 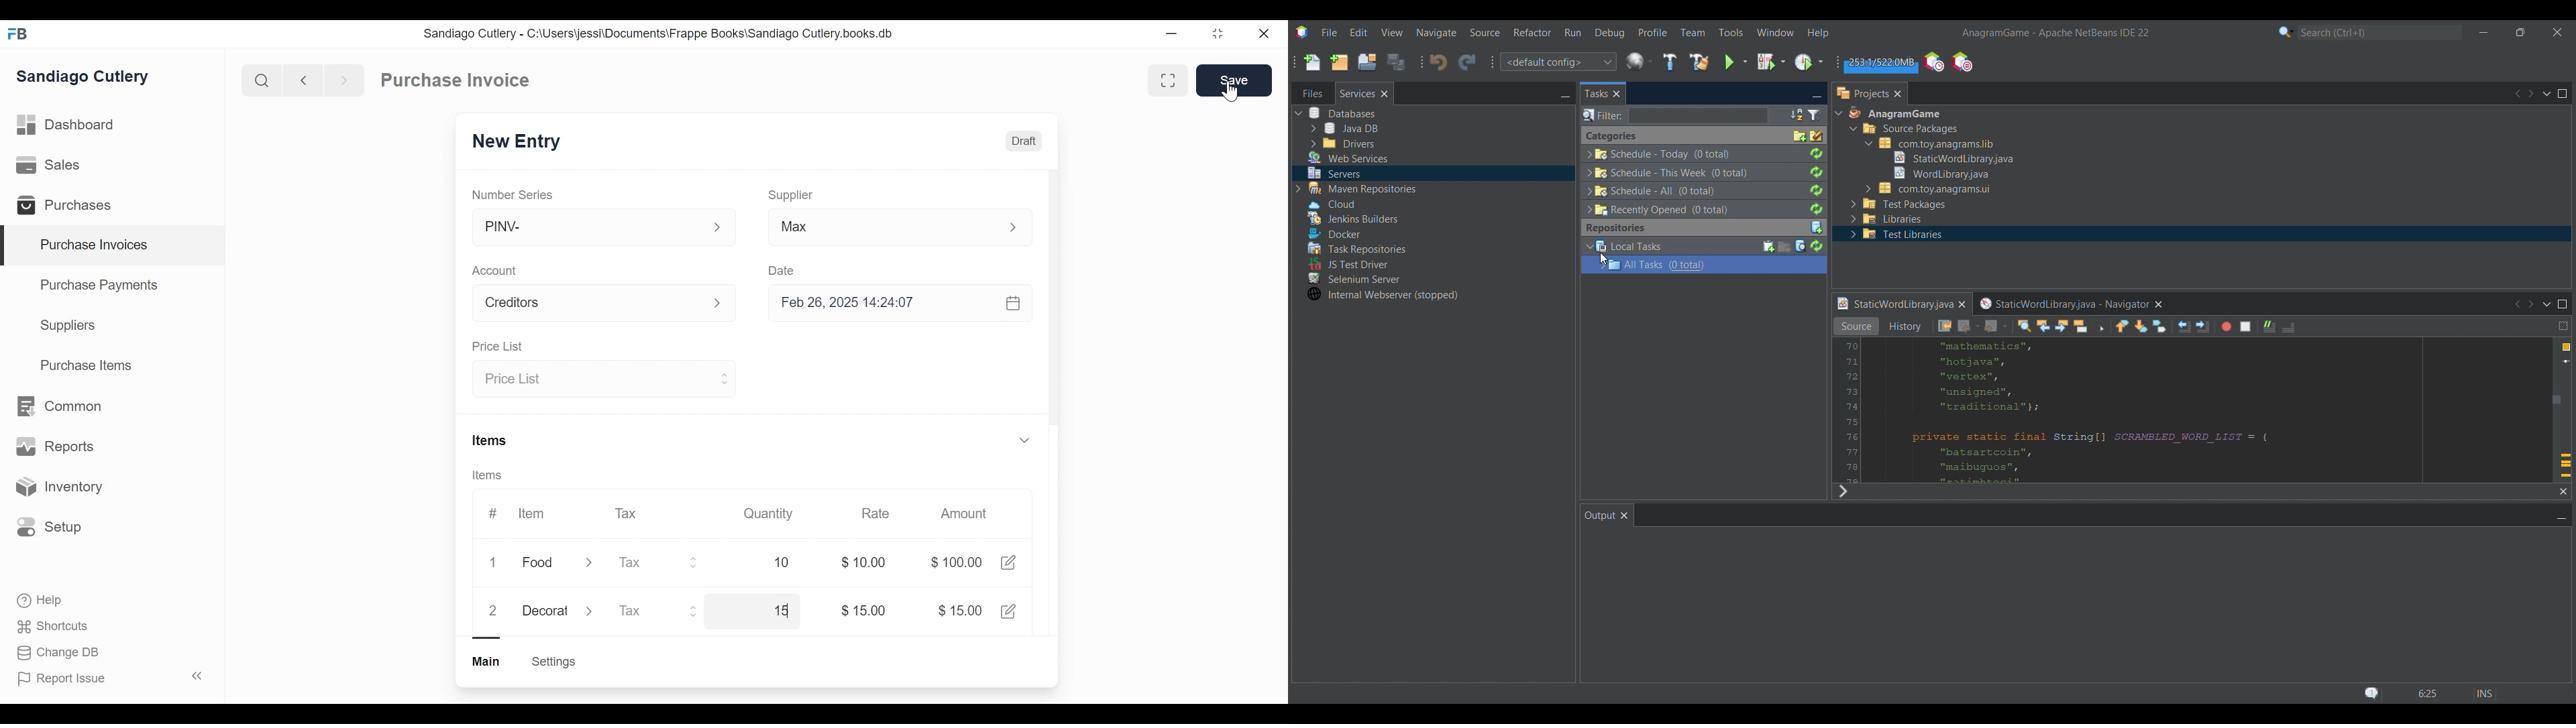 I want to click on Items, so click(x=491, y=442).